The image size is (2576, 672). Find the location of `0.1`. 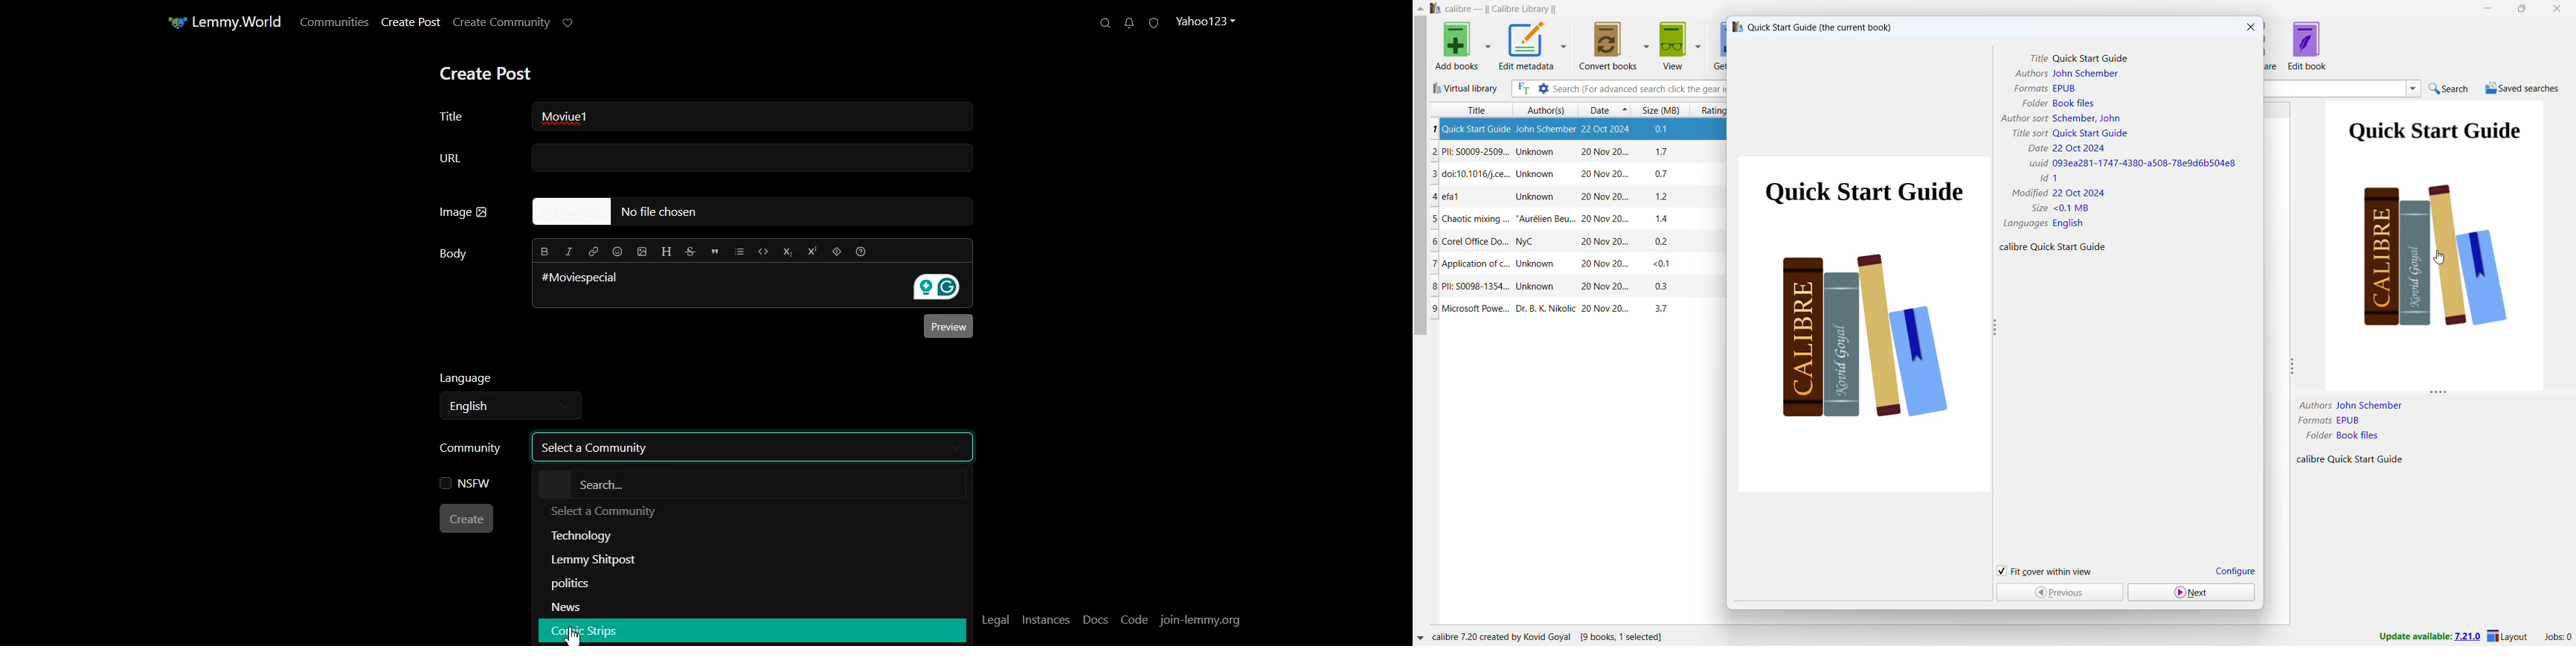

0.1 is located at coordinates (1667, 130).